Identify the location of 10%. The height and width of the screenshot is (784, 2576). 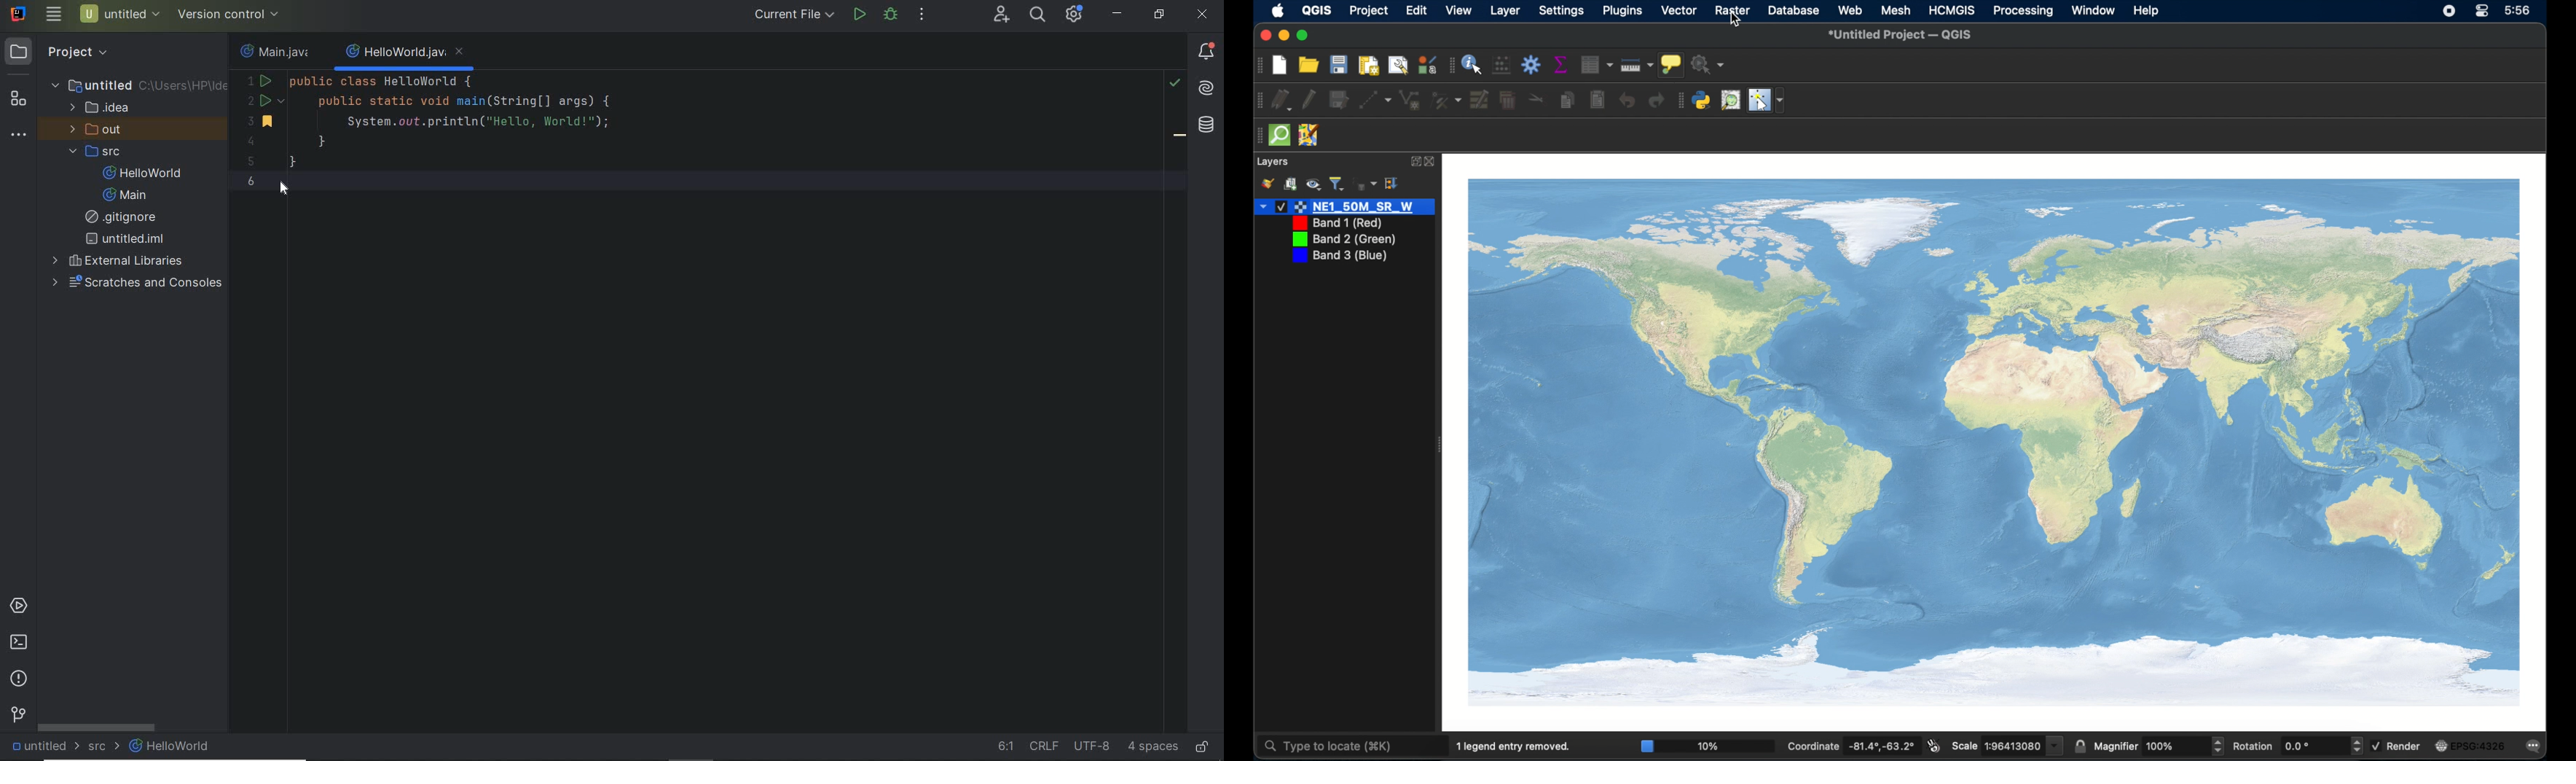
(1706, 745).